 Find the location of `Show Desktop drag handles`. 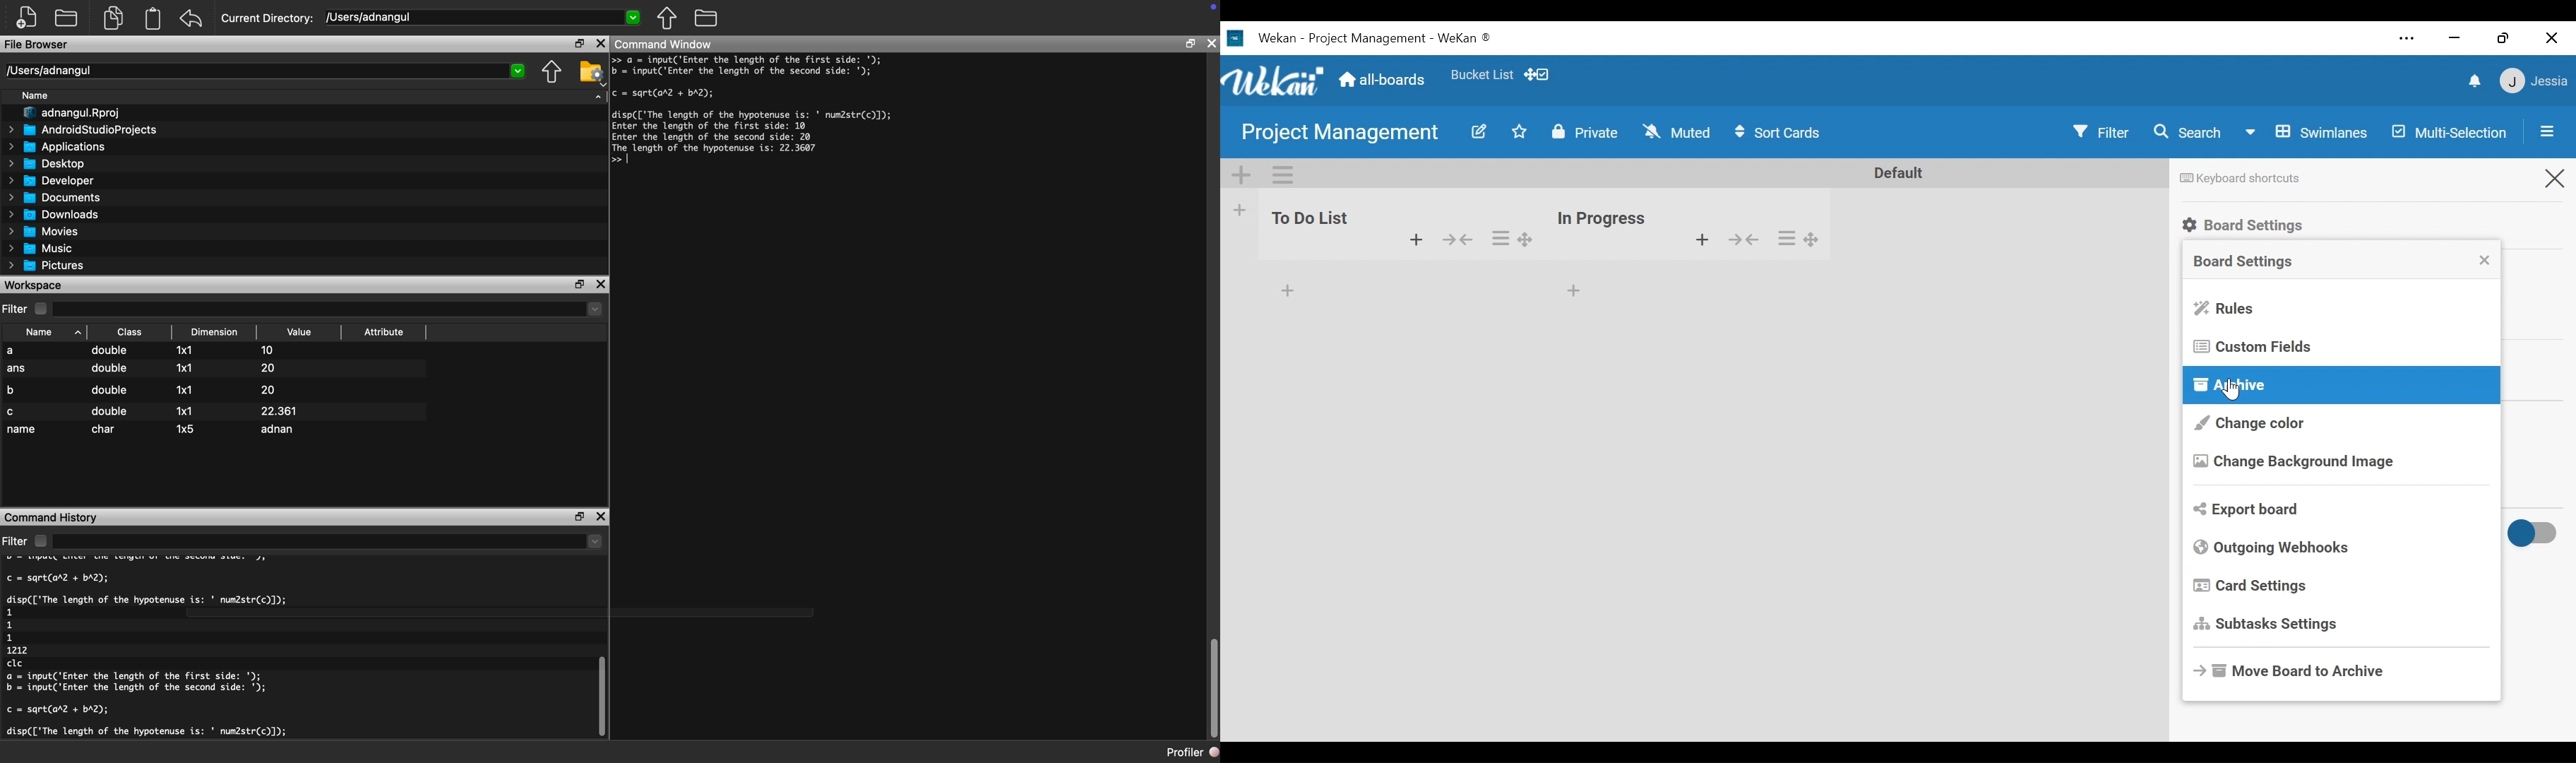

Show Desktop drag handles is located at coordinates (1540, 75).